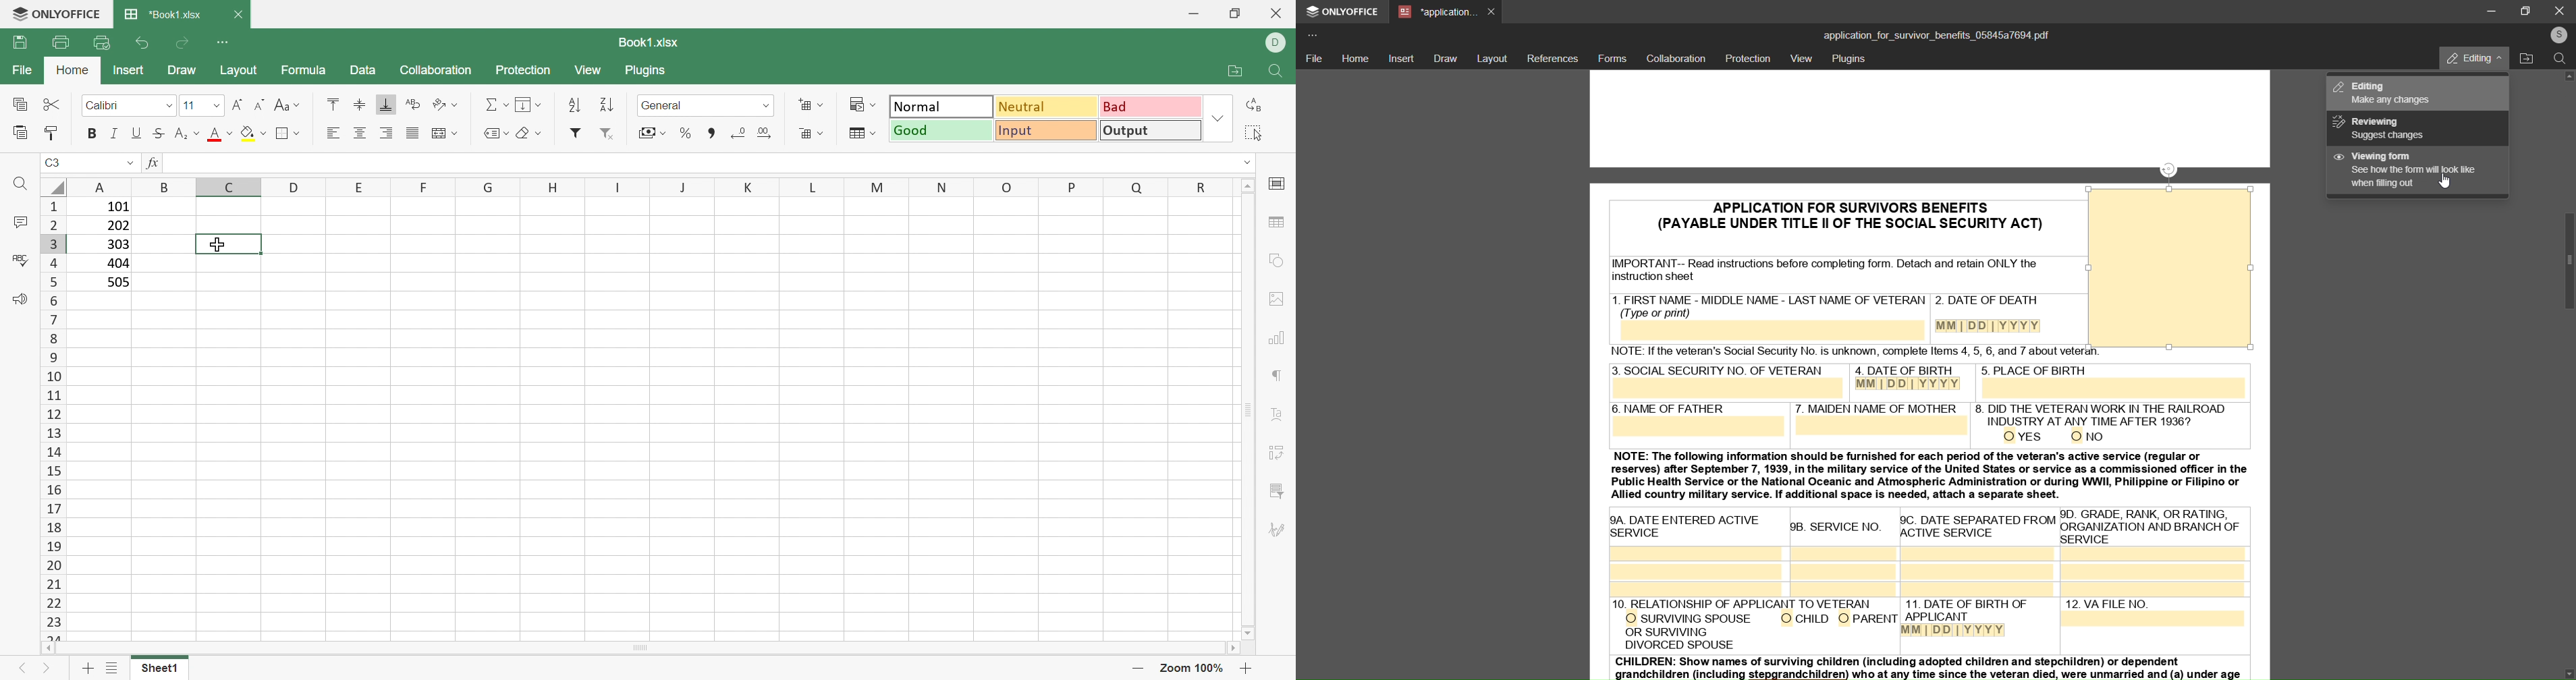 This screenshot has width=2576, height=700. What do you see at coordinates (412, 105) in the screenshot?
I see `Wrap Text` at bounding box center [412, 105].